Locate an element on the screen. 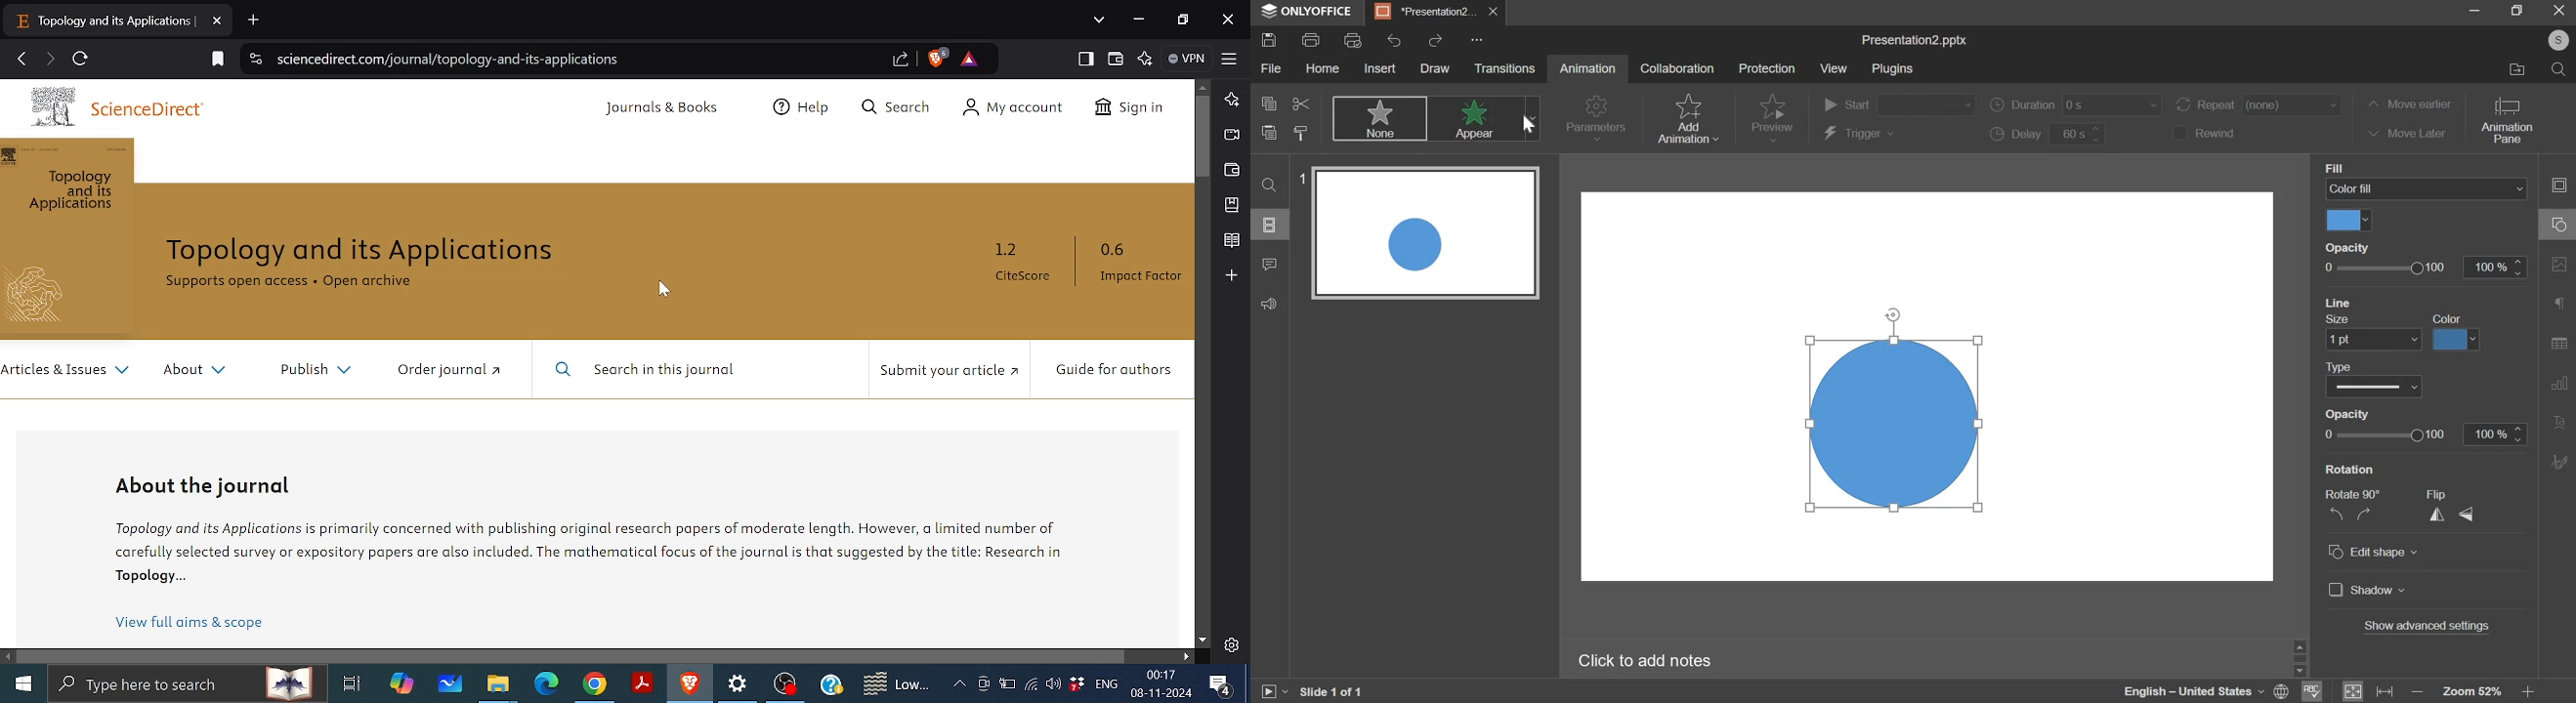  copy is located at coordinates (1268, 102).